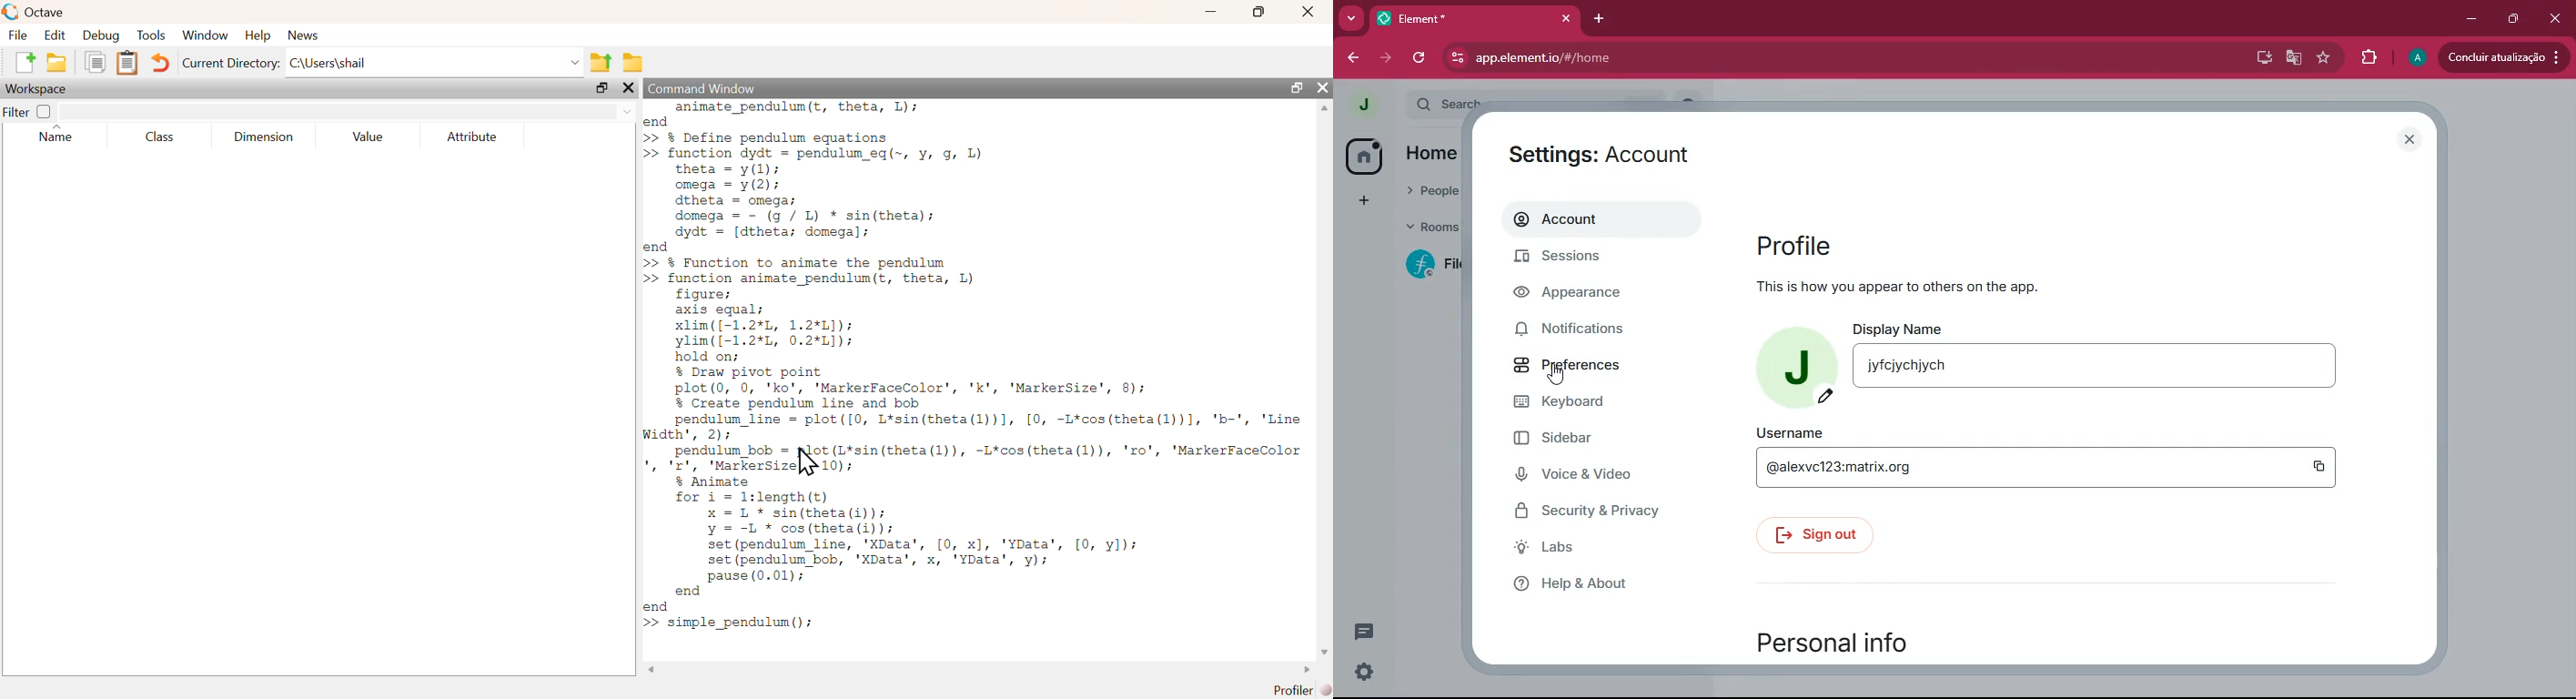 This screenshot has height=700, width=2576. What do you see at coordinates (807, 461) in the screenshot?
I see `Cursor` at bounding box center [807, 461].